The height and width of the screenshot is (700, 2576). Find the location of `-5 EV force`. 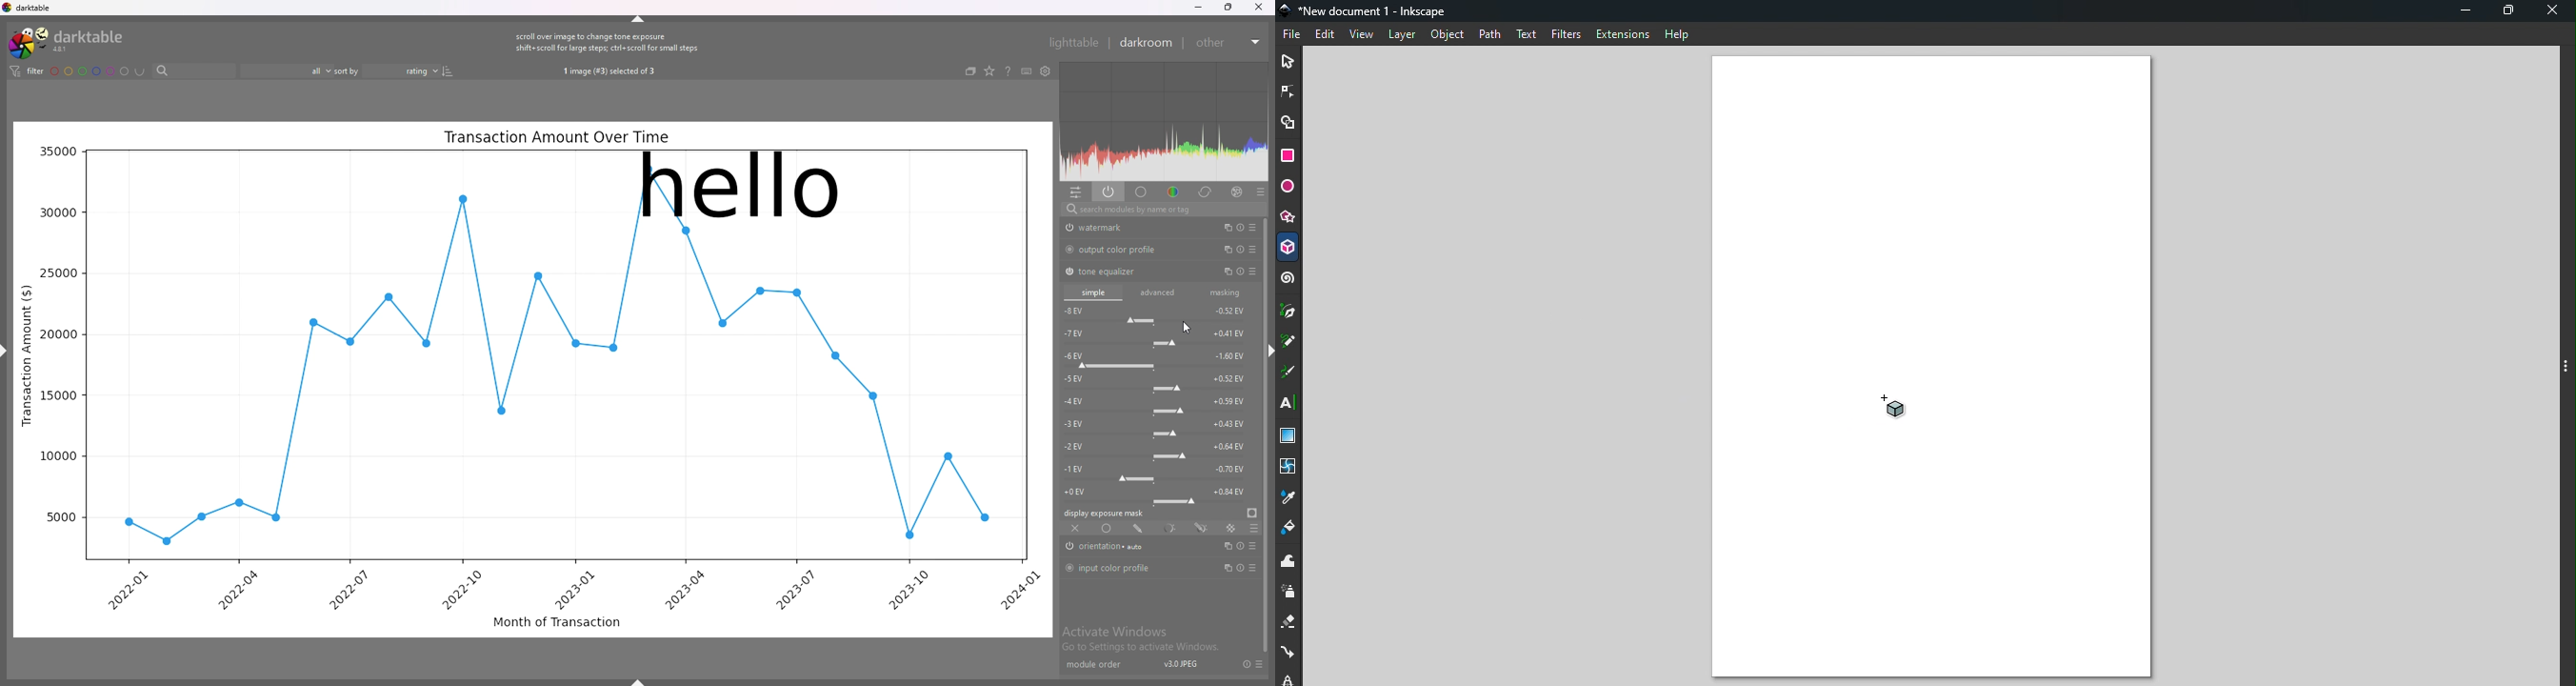

-5 EV force is located at coordinates (1158, 382).